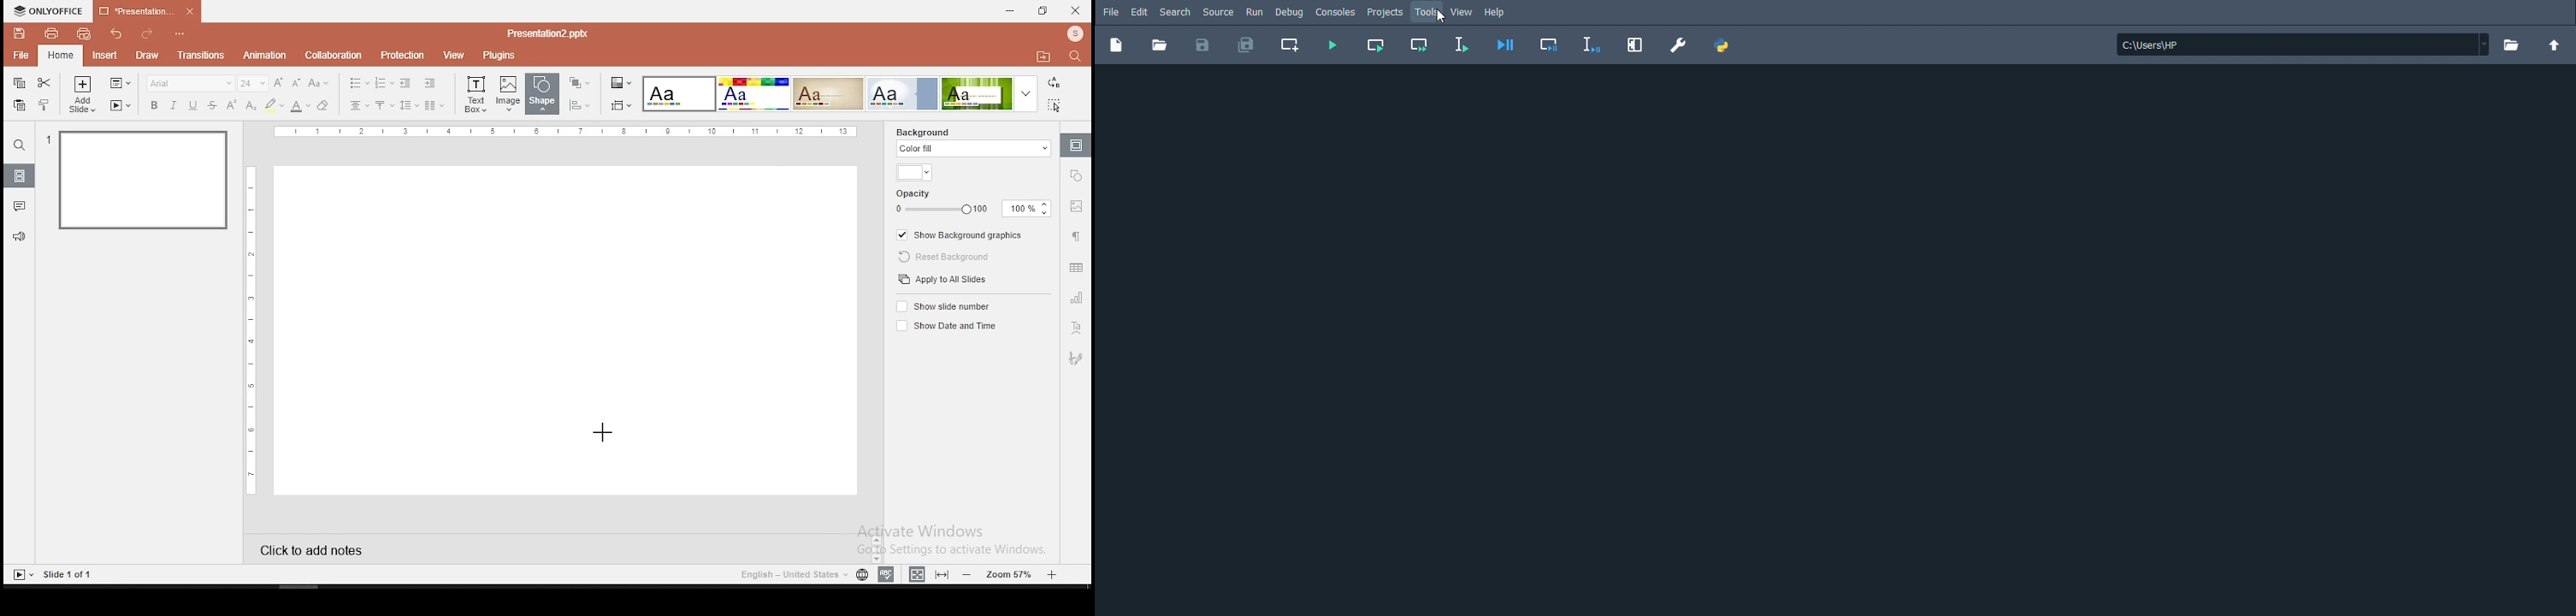 This screenshot has width=2576, height=616. What do you see at coordinates (319, 82) in the screenshot?
I see `change case` at bounding box center [319, 82].